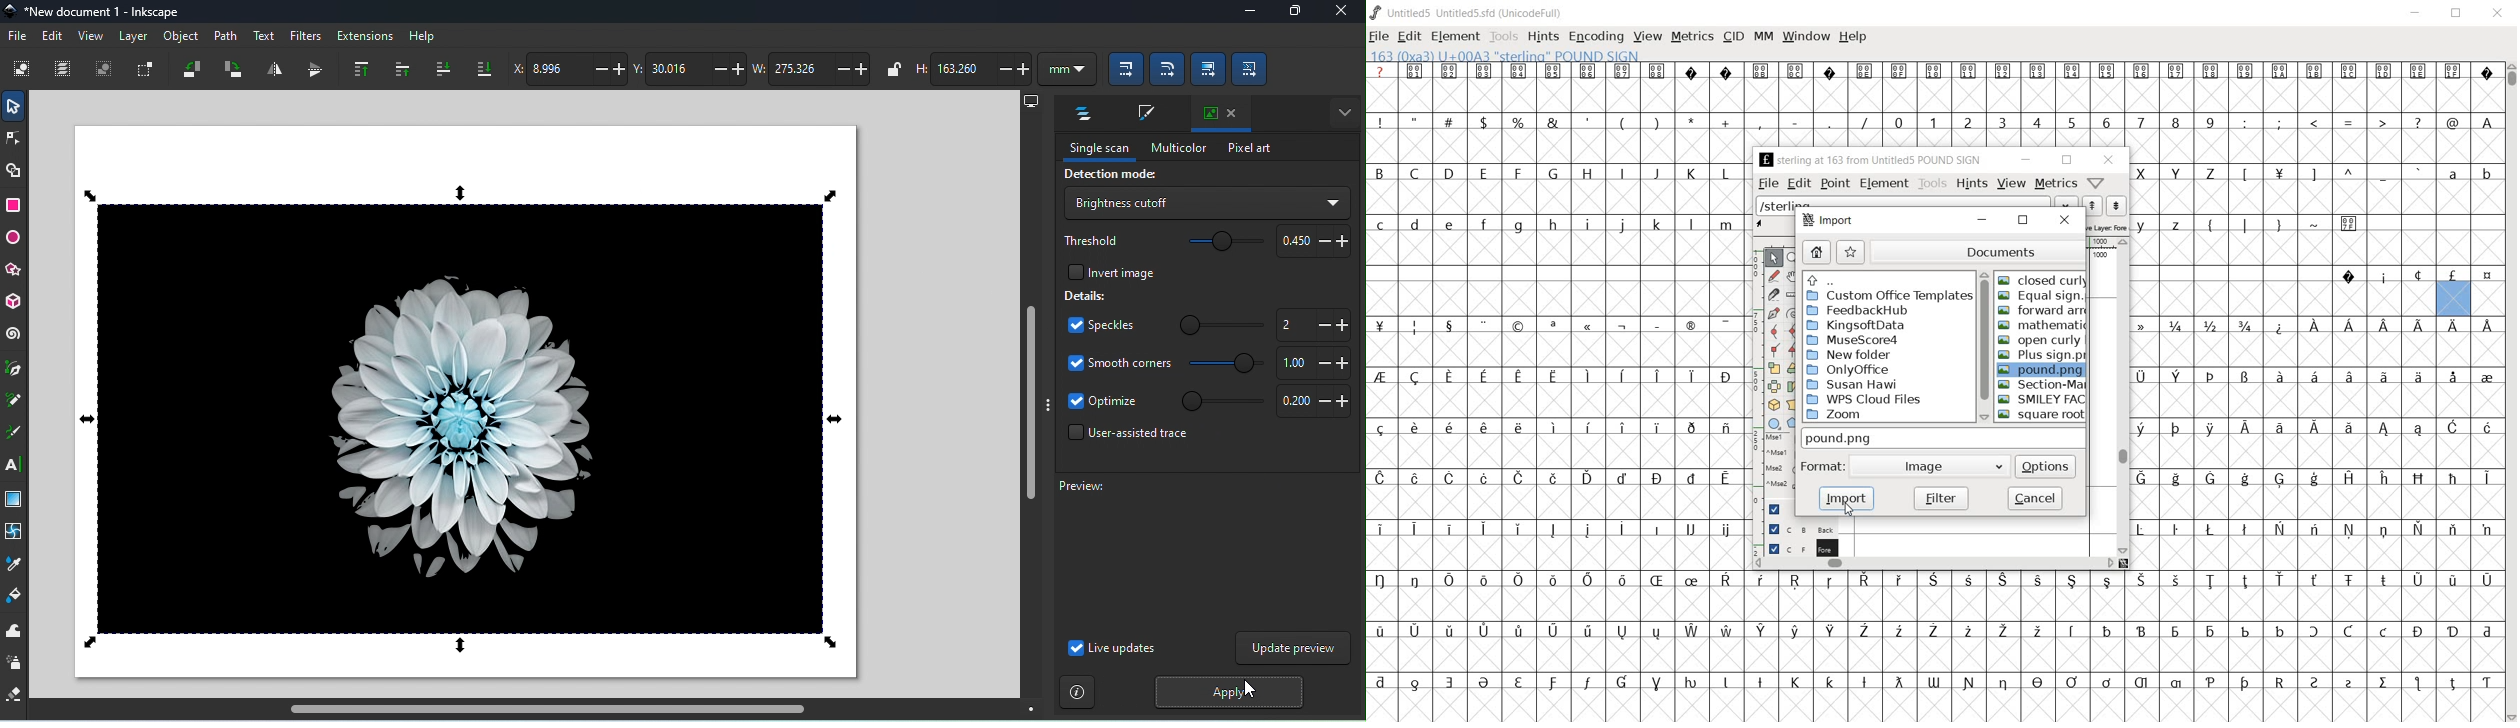  I want to click on Symbol, so click(1622, 326).